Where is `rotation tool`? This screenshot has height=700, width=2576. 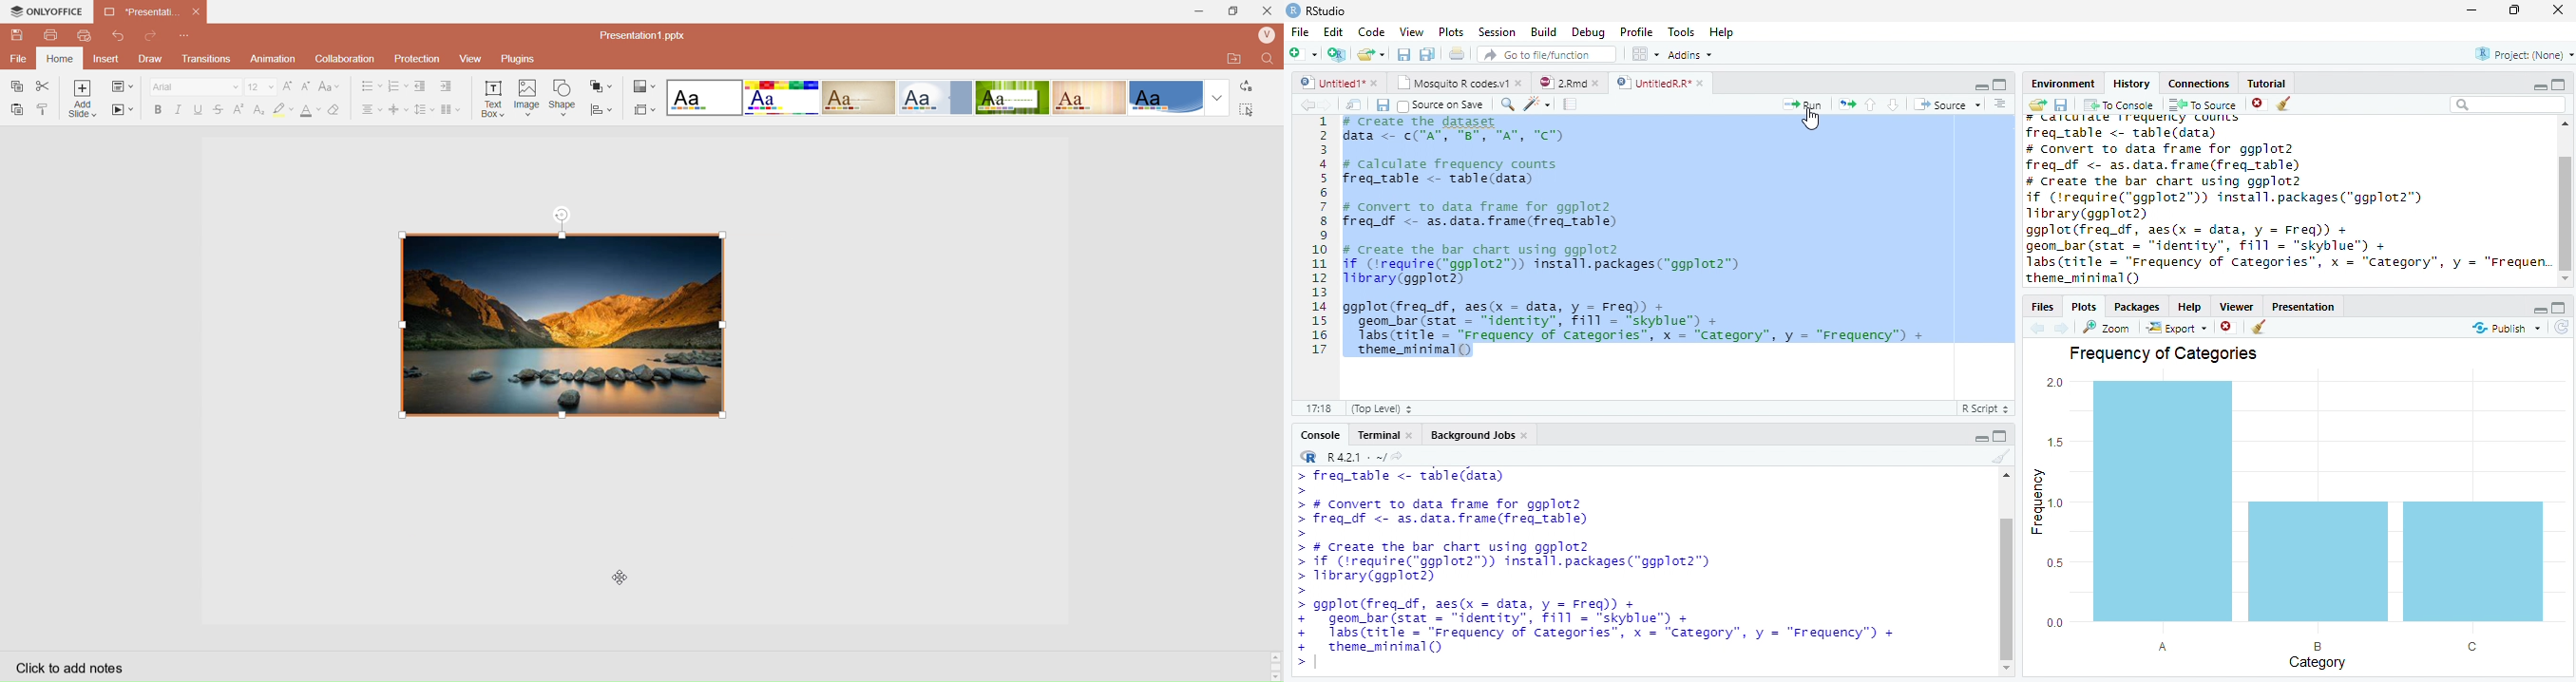 rotation tool is located at coordinates (562, 213).